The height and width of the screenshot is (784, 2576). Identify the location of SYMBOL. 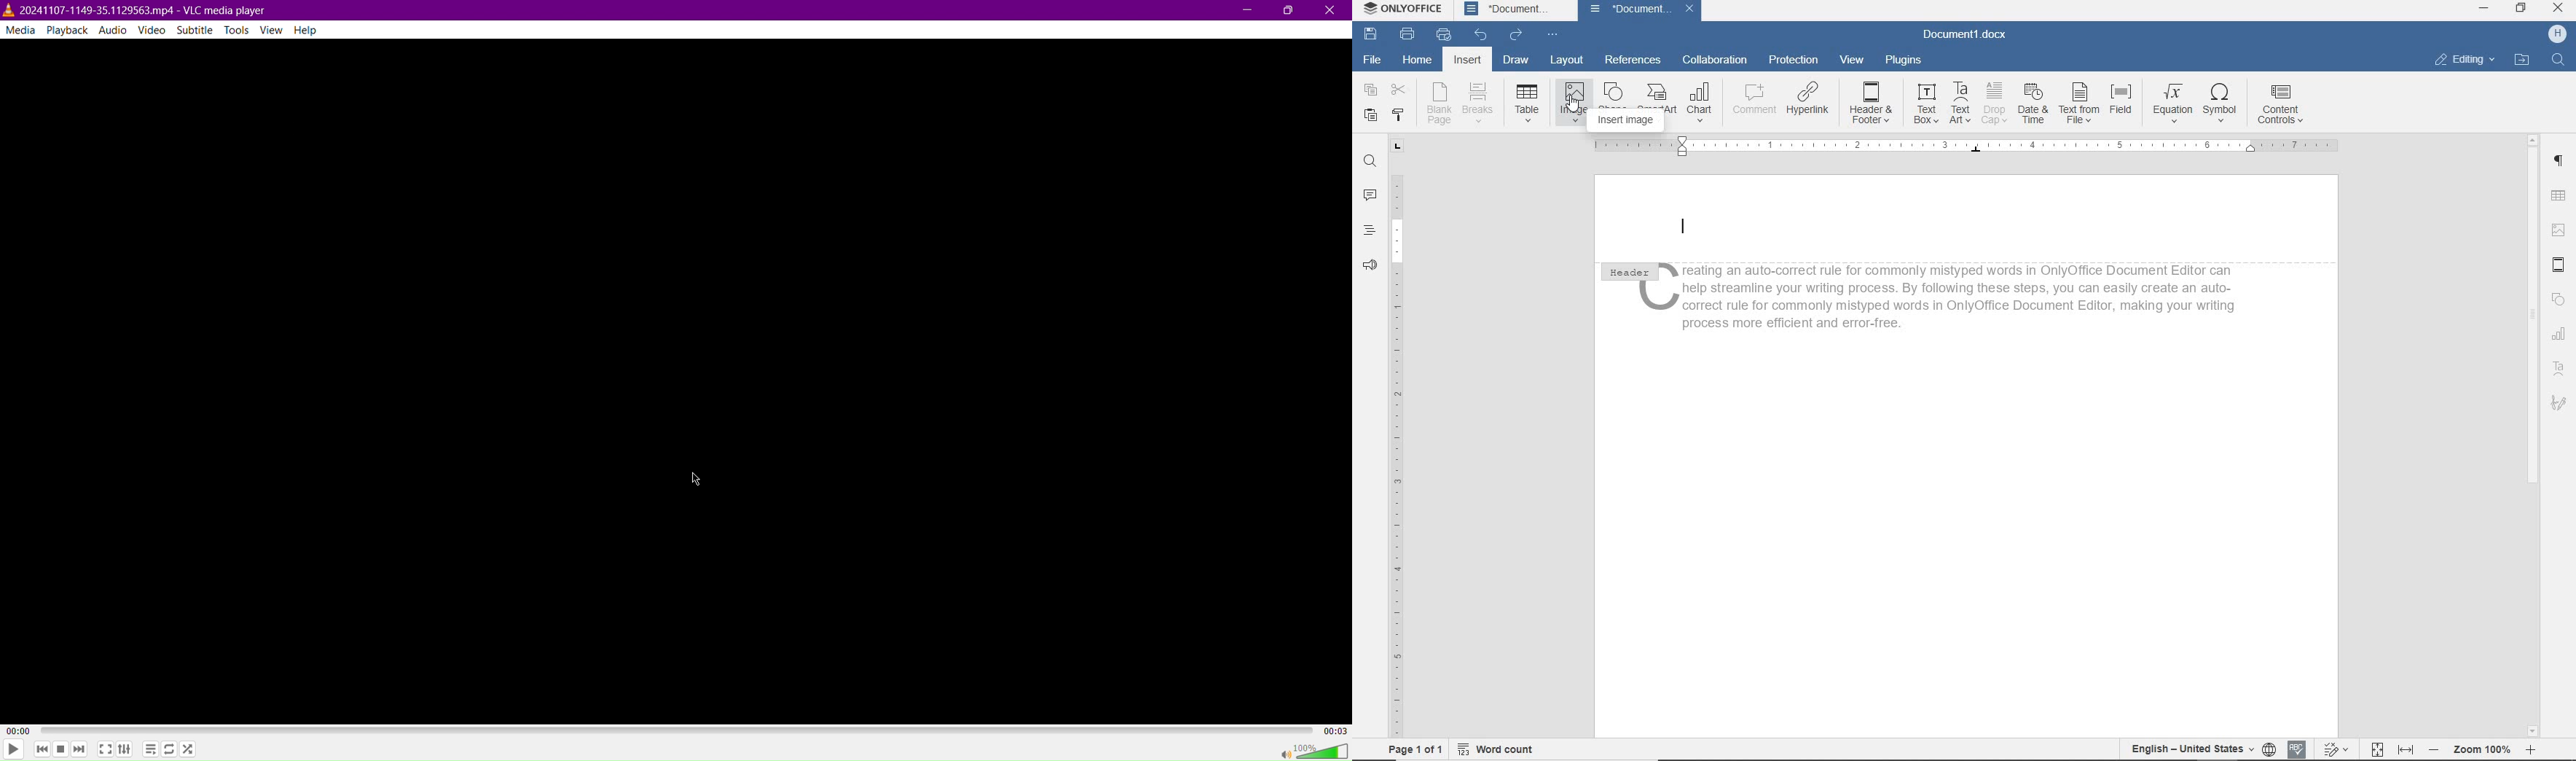
(2221, 106).